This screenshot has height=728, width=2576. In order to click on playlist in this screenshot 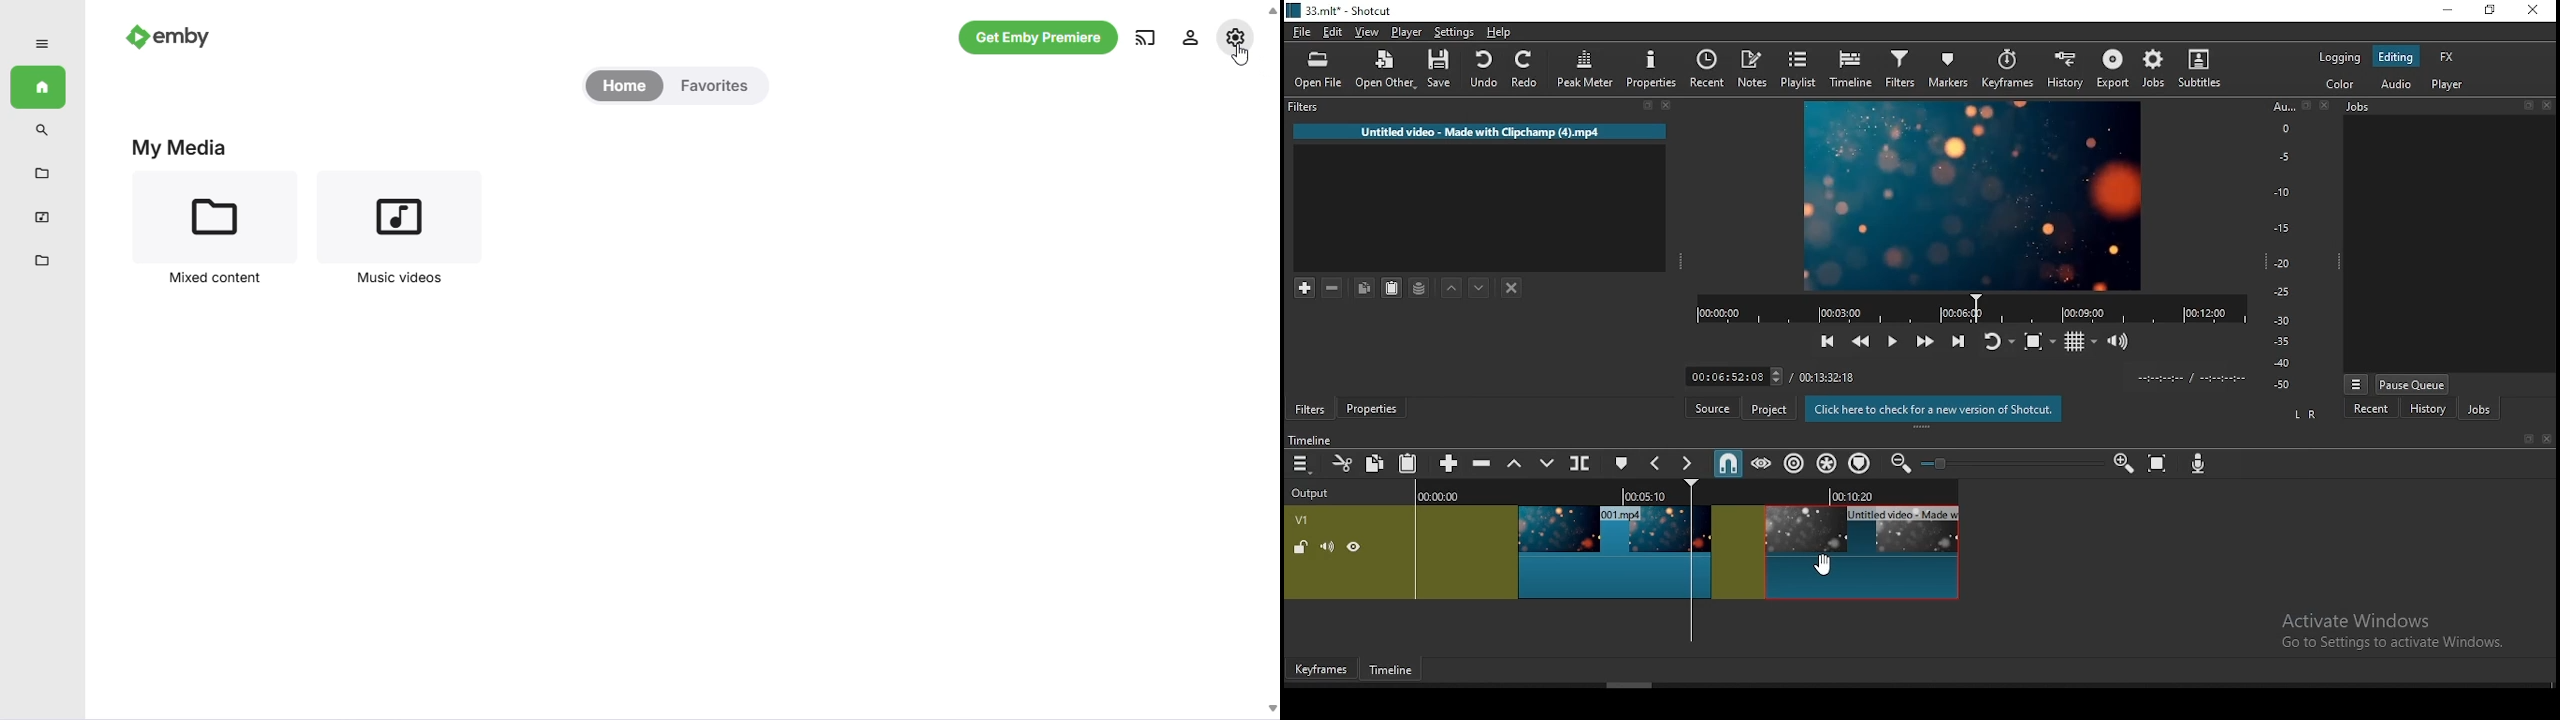, I will do `click(1800, 71)`.